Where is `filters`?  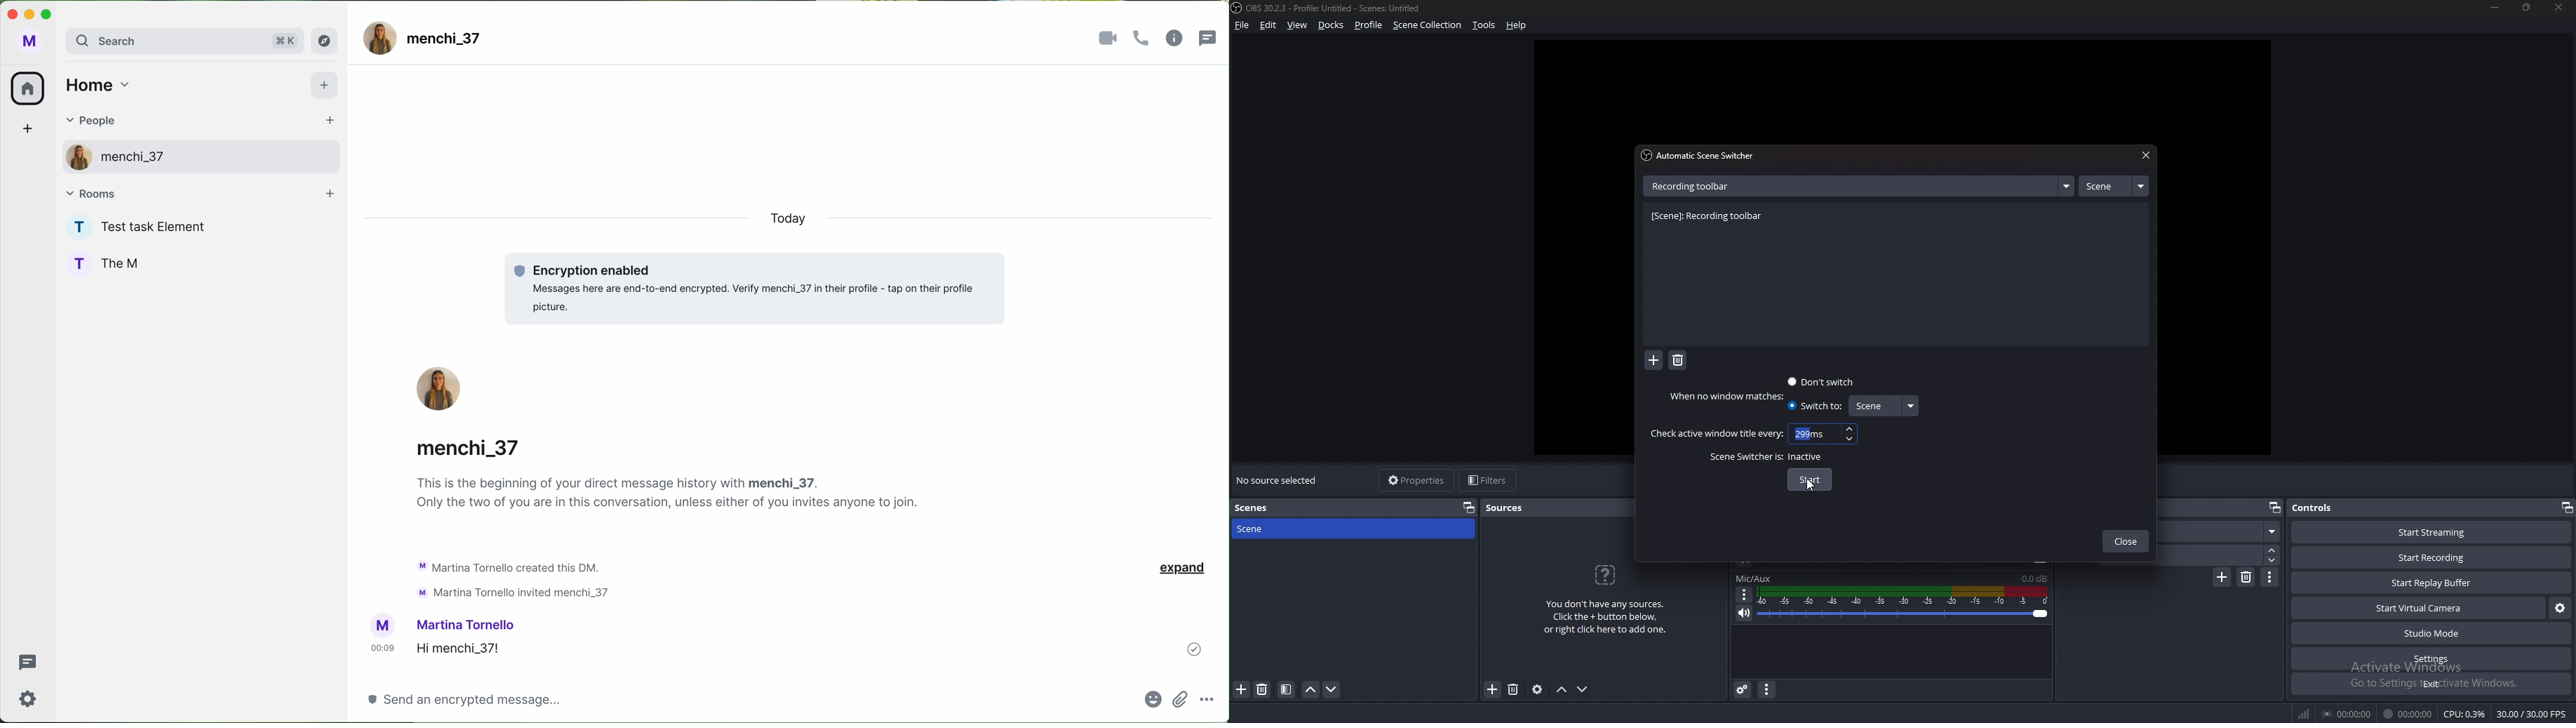
filters is located at coordinates (1489, 479).